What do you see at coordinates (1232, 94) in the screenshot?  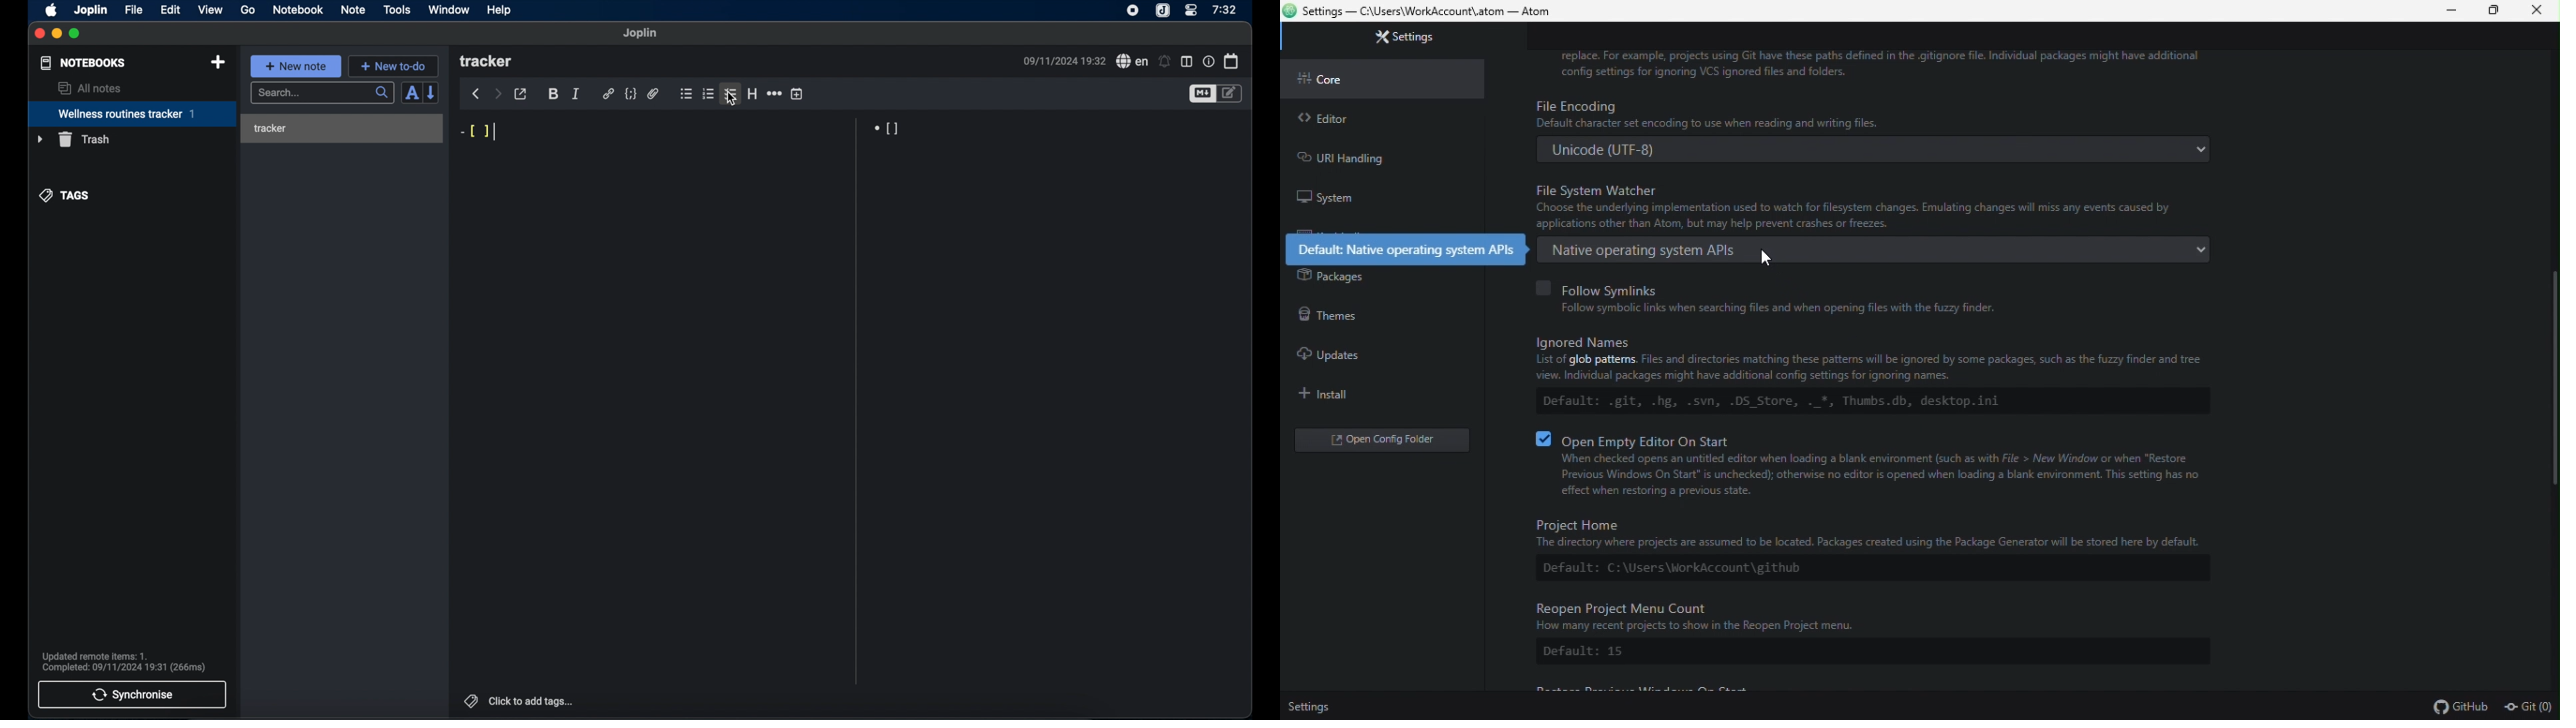 I see `toggle editor` at bounding box center [1232, 94].